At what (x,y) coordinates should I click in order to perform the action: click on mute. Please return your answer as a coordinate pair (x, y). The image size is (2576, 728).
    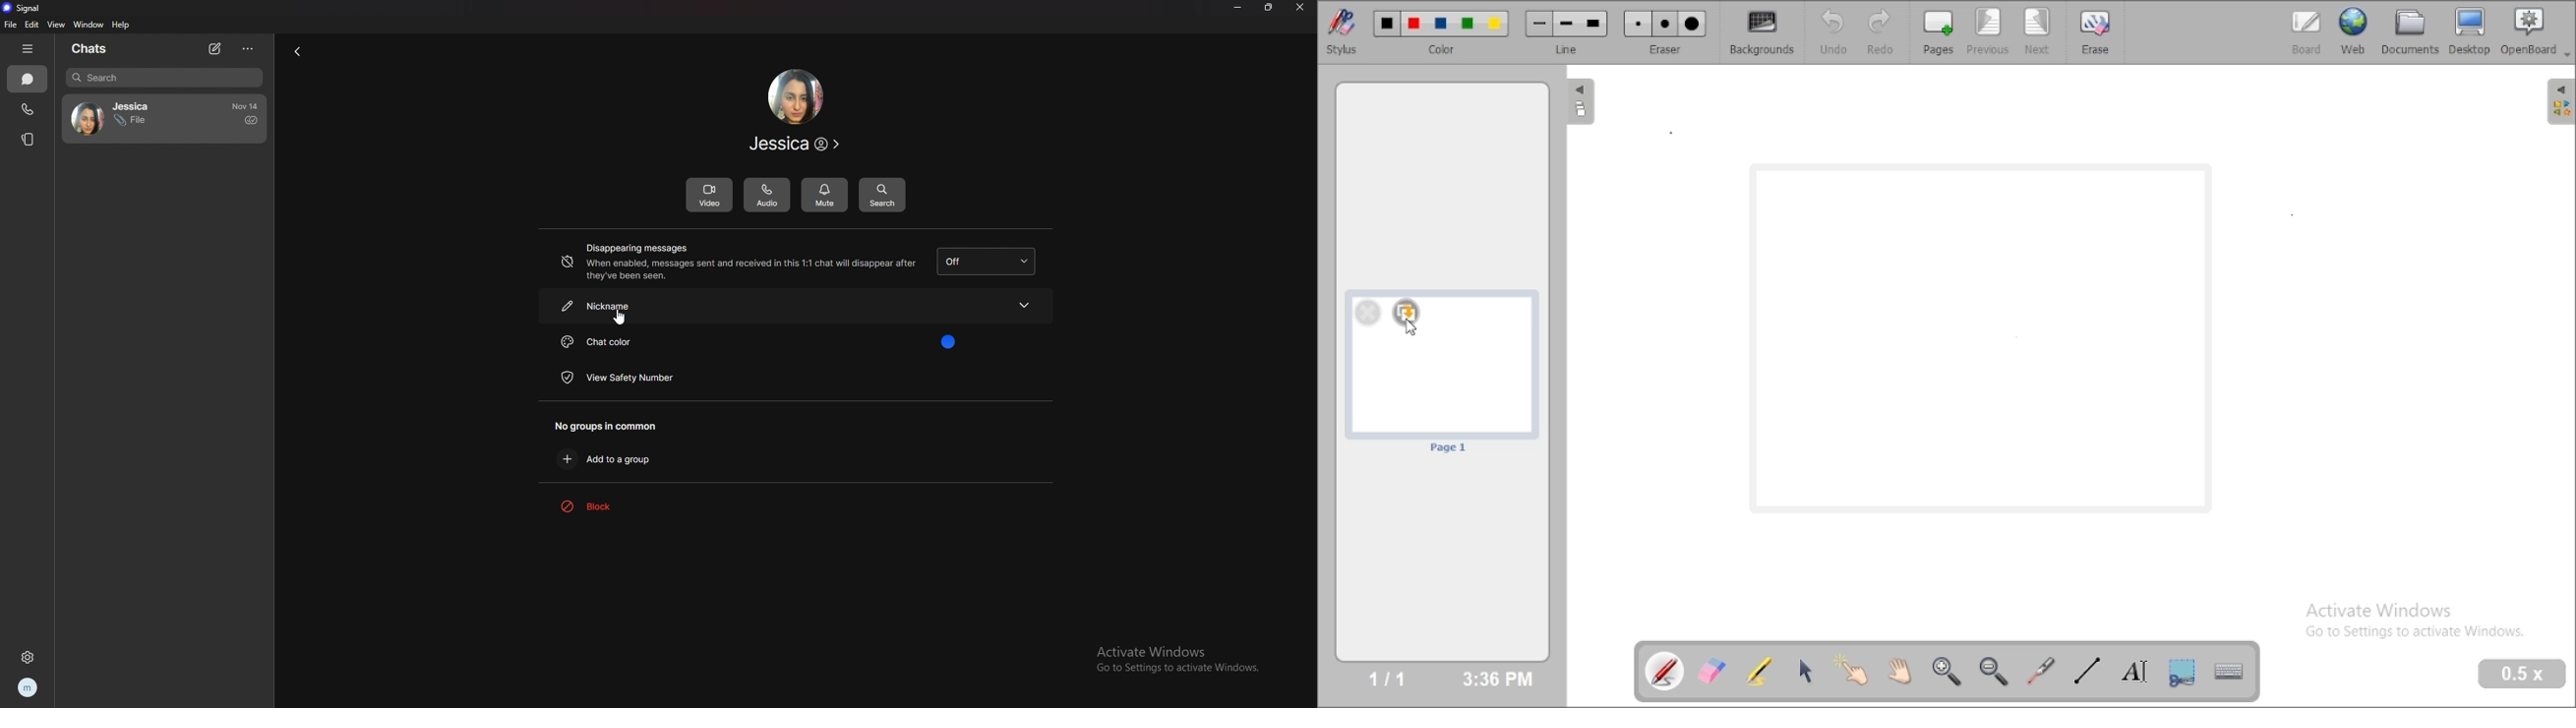
    Looking at the image, I should click on (825, 195).